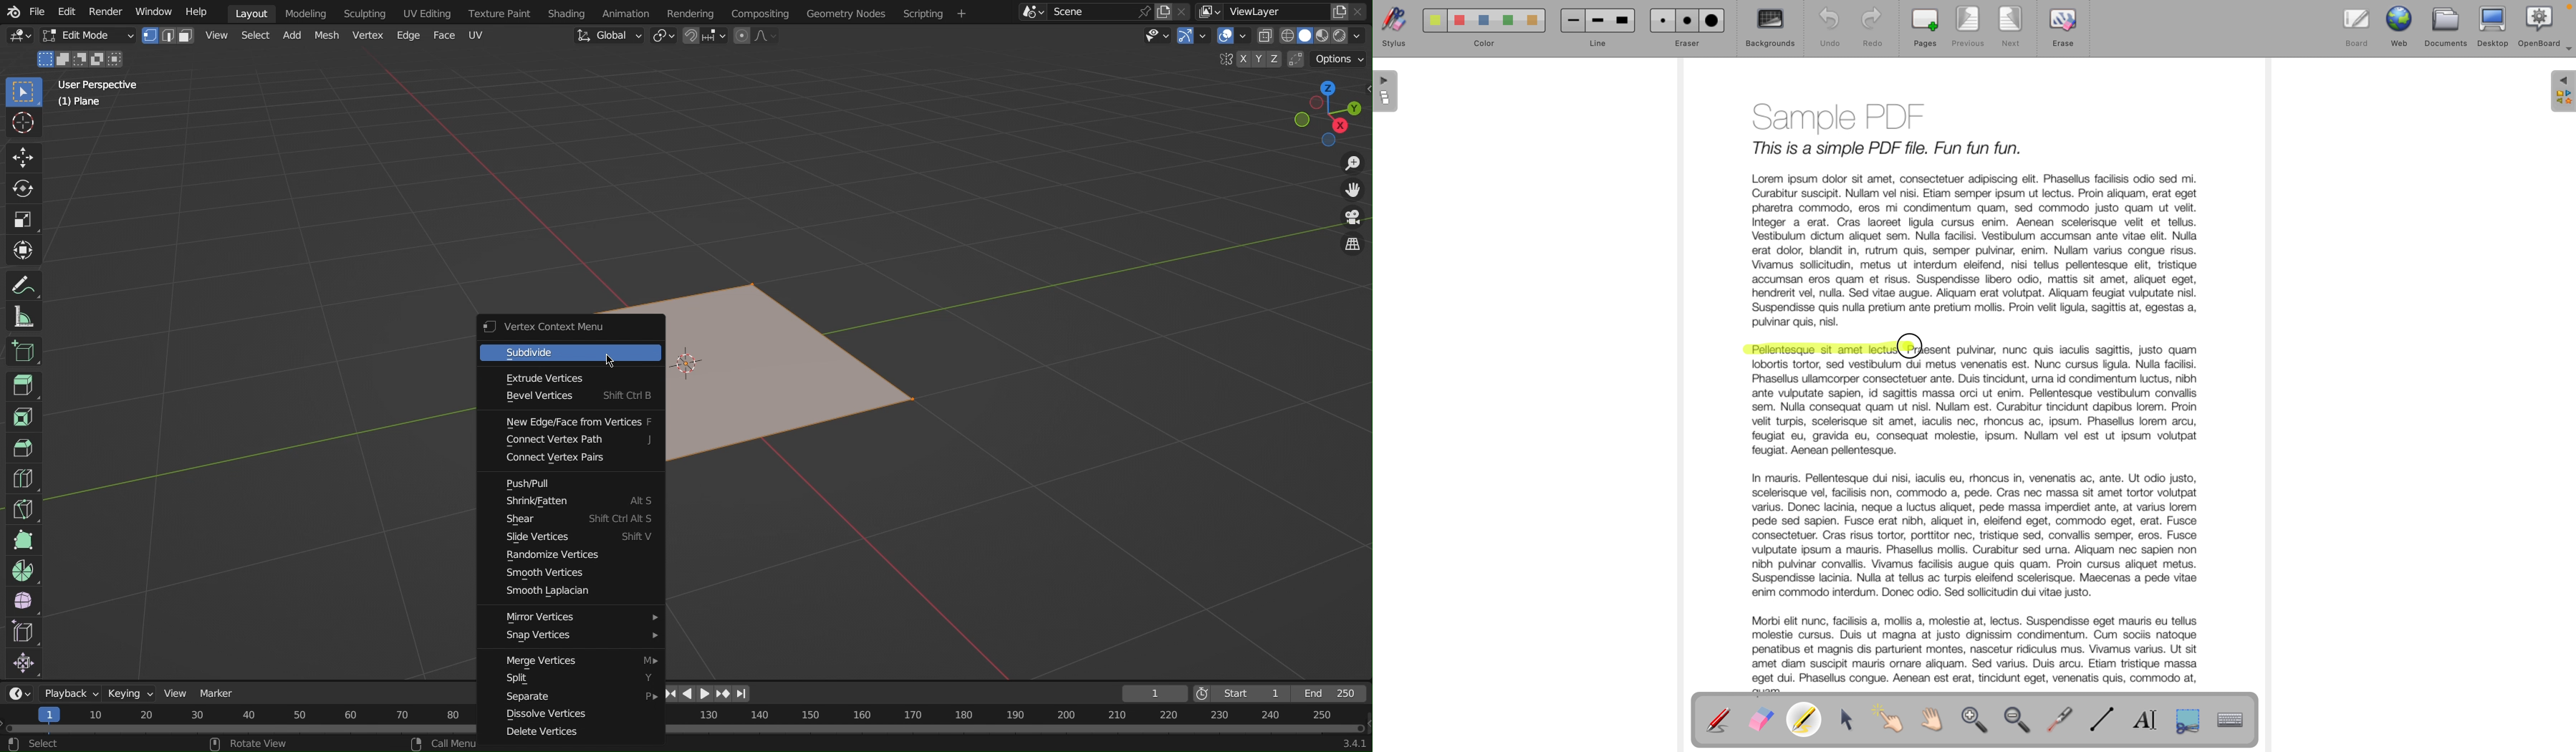  Describe the element at coordinates (1166, 10) in the screenshot. I see `copy` at that location.